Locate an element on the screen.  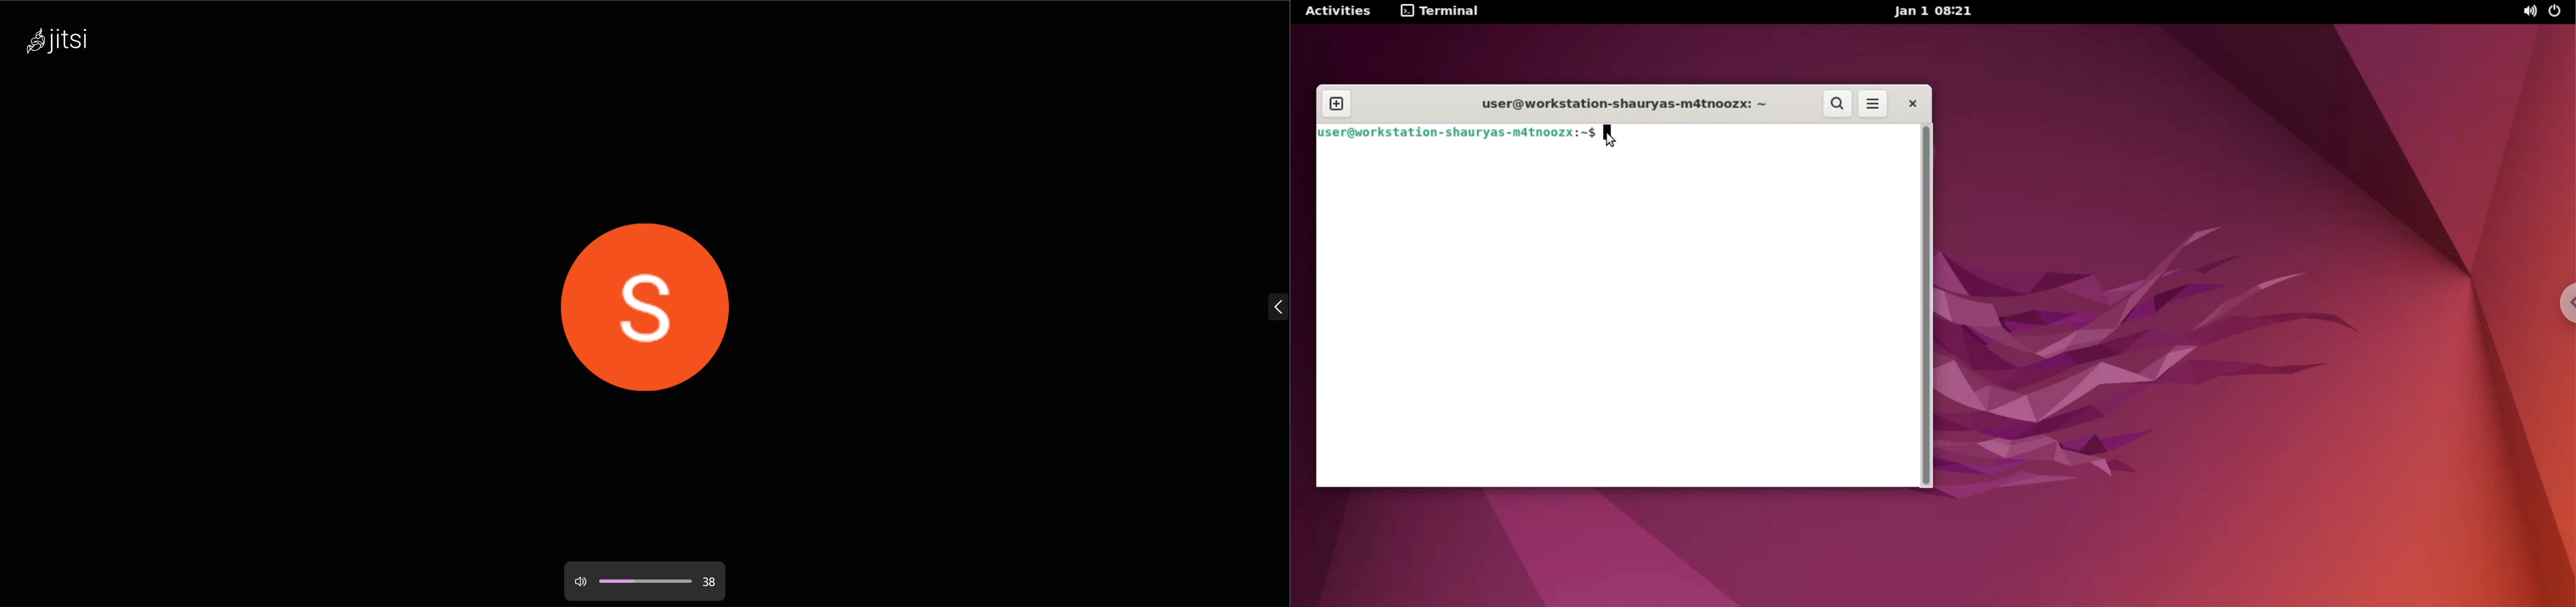
terminal is located at coordinates (1443, 12).